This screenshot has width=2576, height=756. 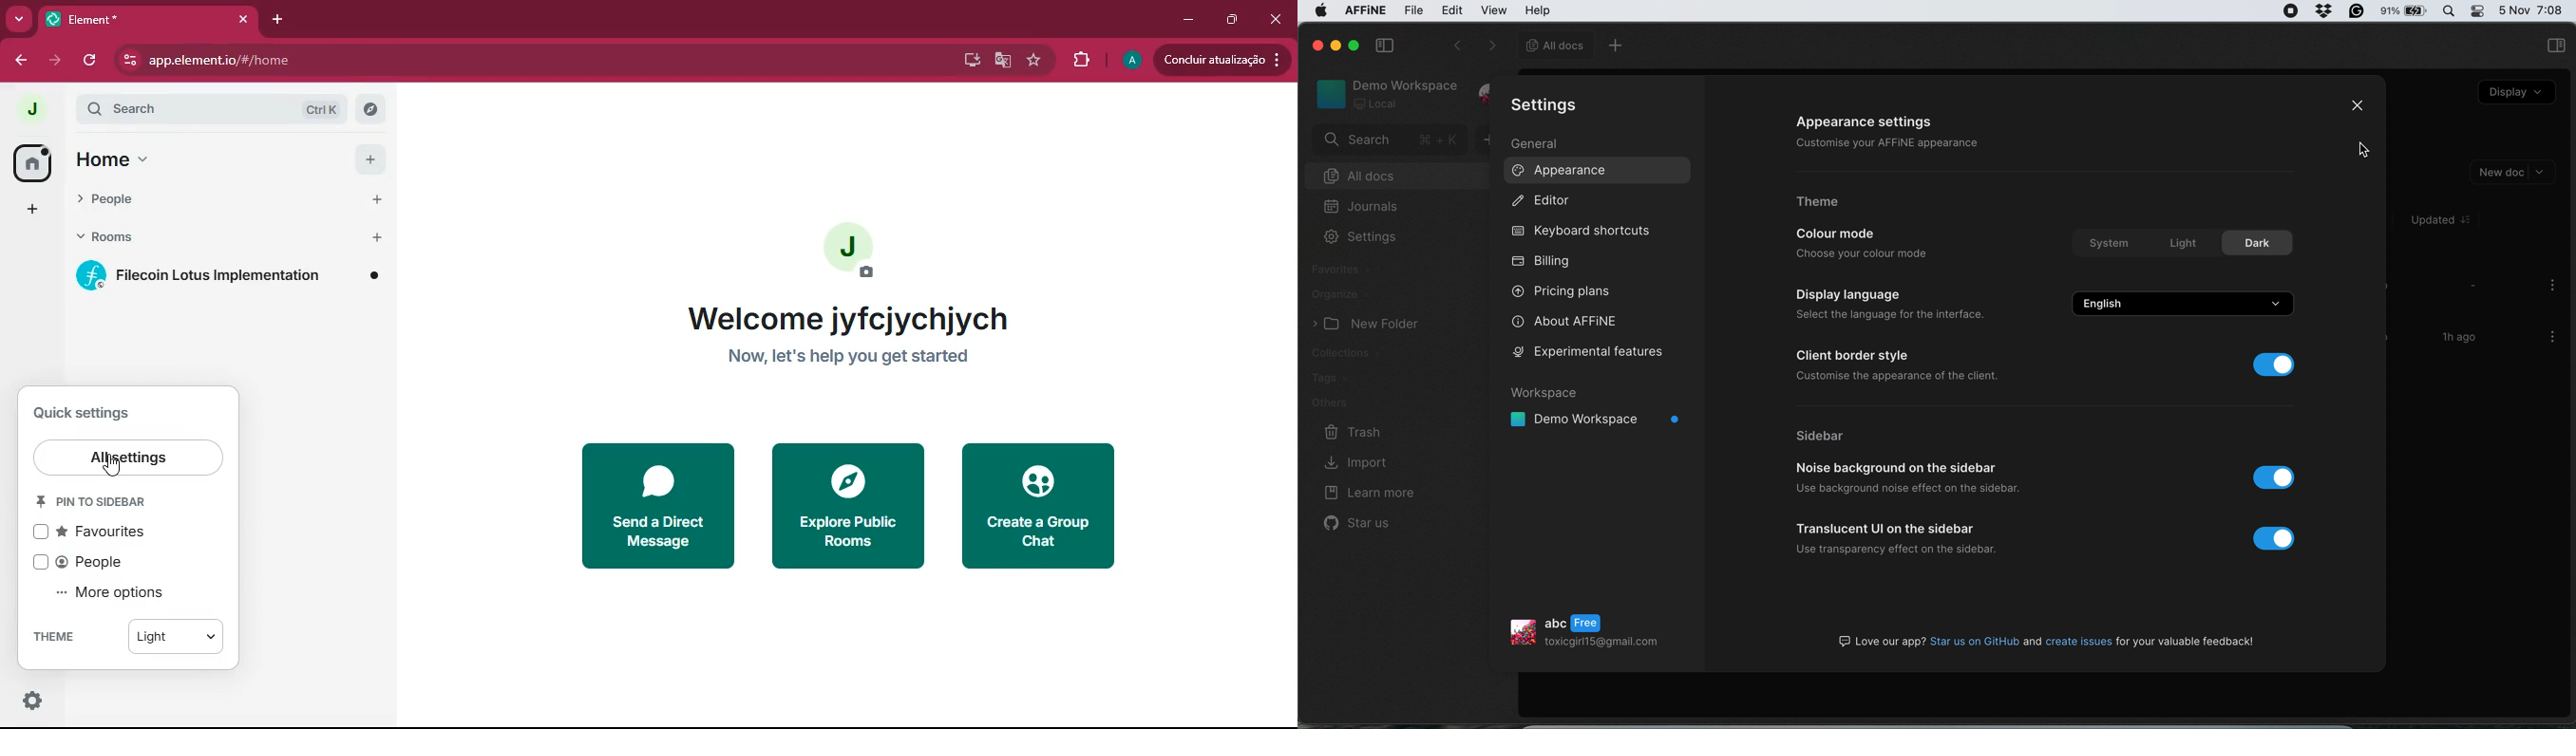 I want to click on minimise, so click(x=1333, y=45).